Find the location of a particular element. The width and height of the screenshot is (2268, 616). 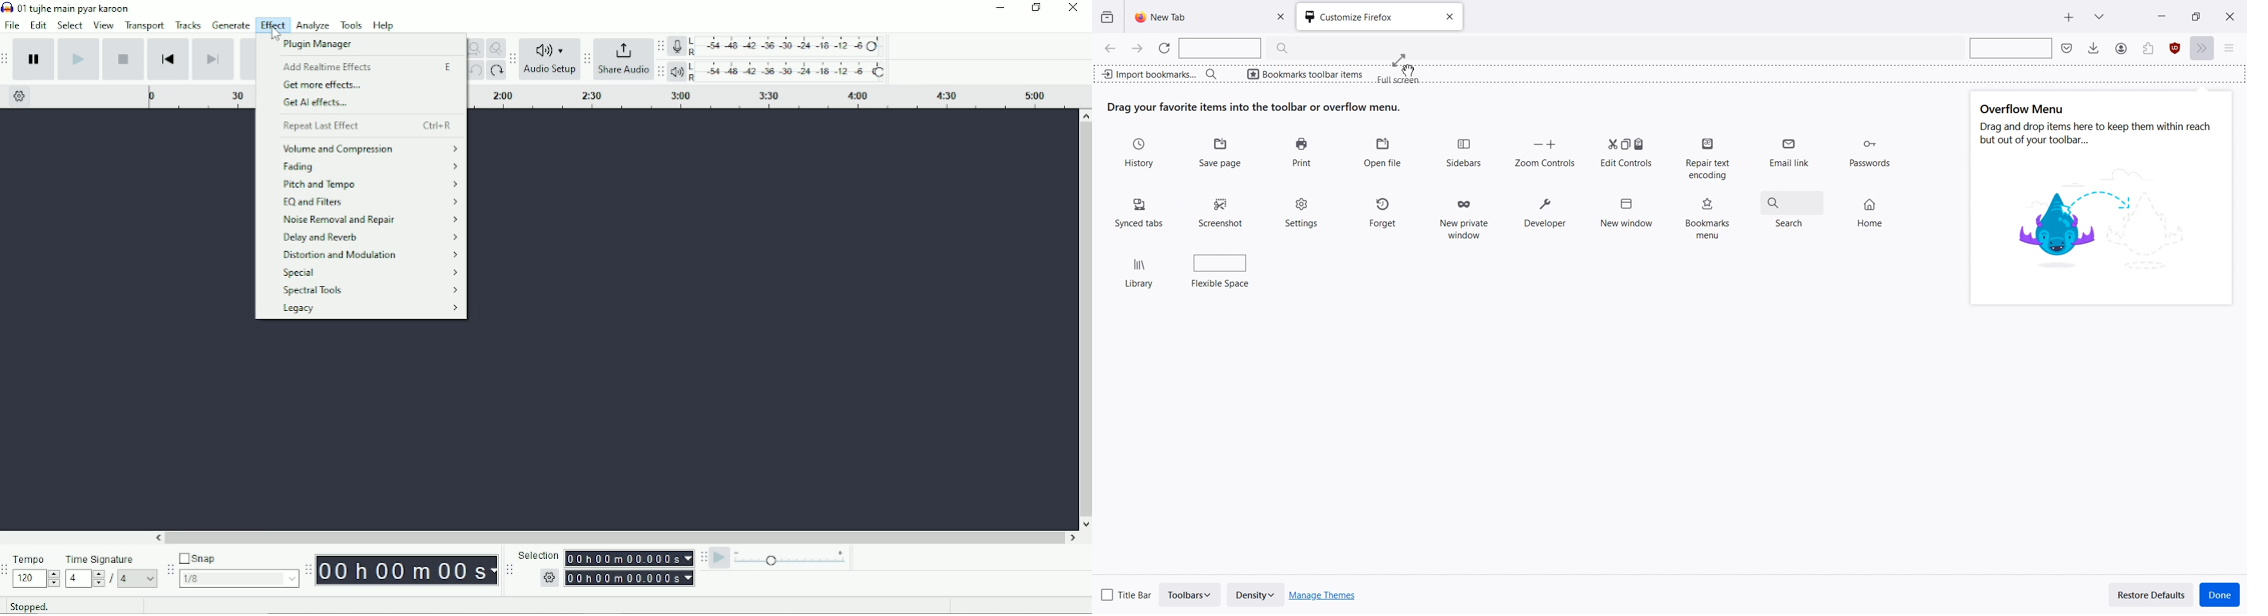

List all tab is located at coordinates (2100, 15).